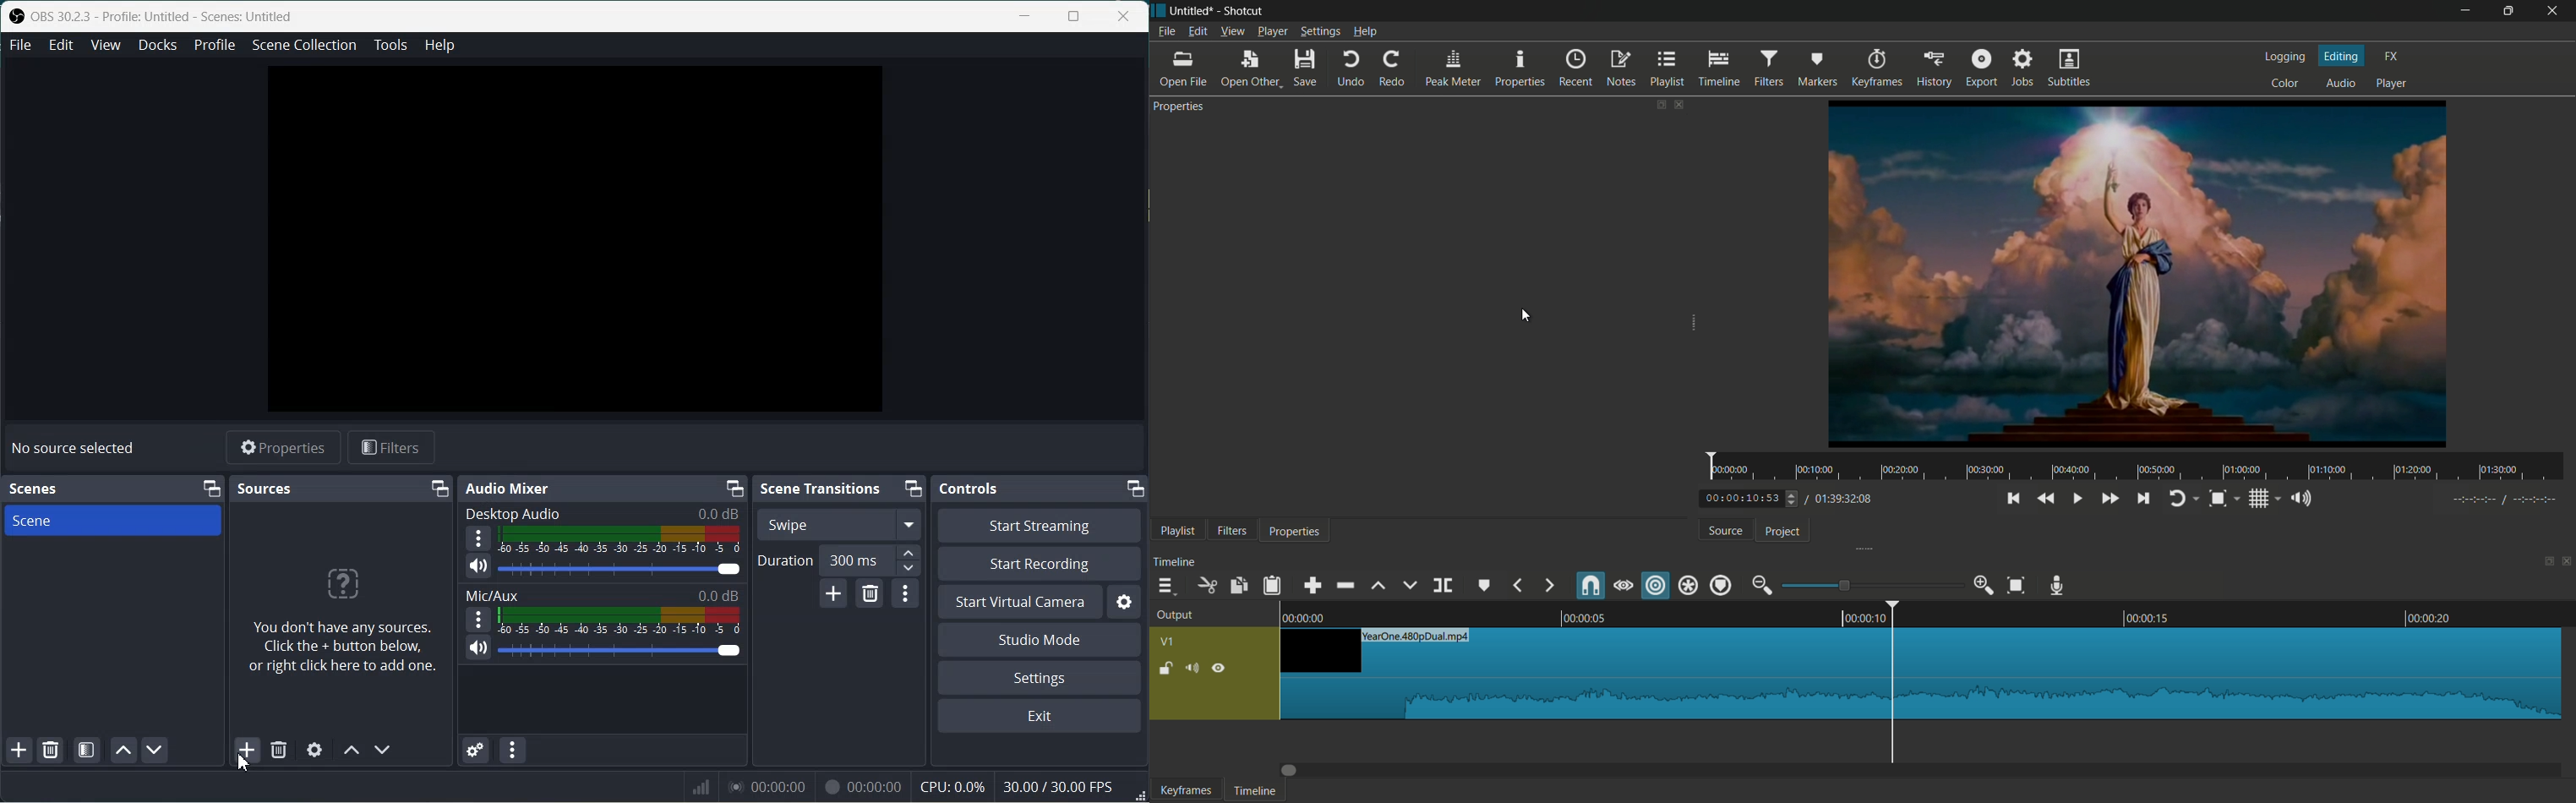 The width and height of the screenshot is (2576, 812). What do you see at coordinates (165, 16) in the screenshot?
I see `OBS 30.2.3 - Profile: Untitled - Scenes: Untitled` at bounding box center [165, 16].